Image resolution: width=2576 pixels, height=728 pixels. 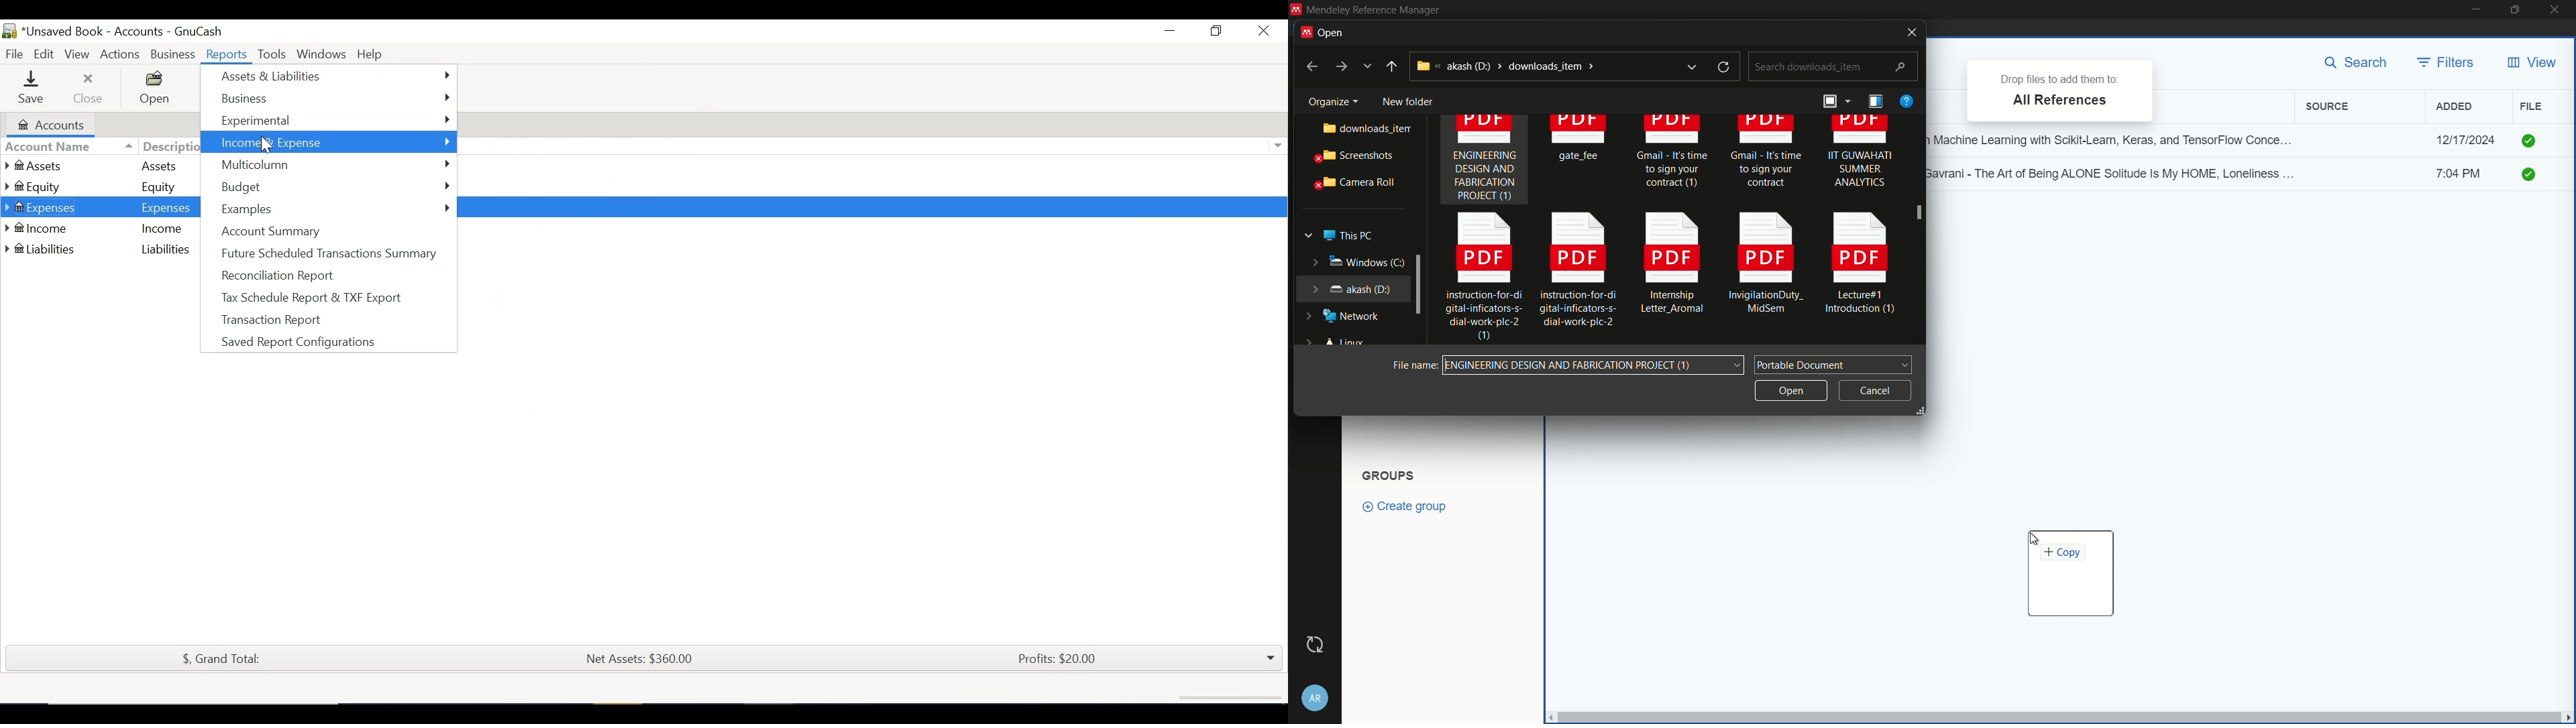 I want to click on scroll left, so click(x=1548, y=717).